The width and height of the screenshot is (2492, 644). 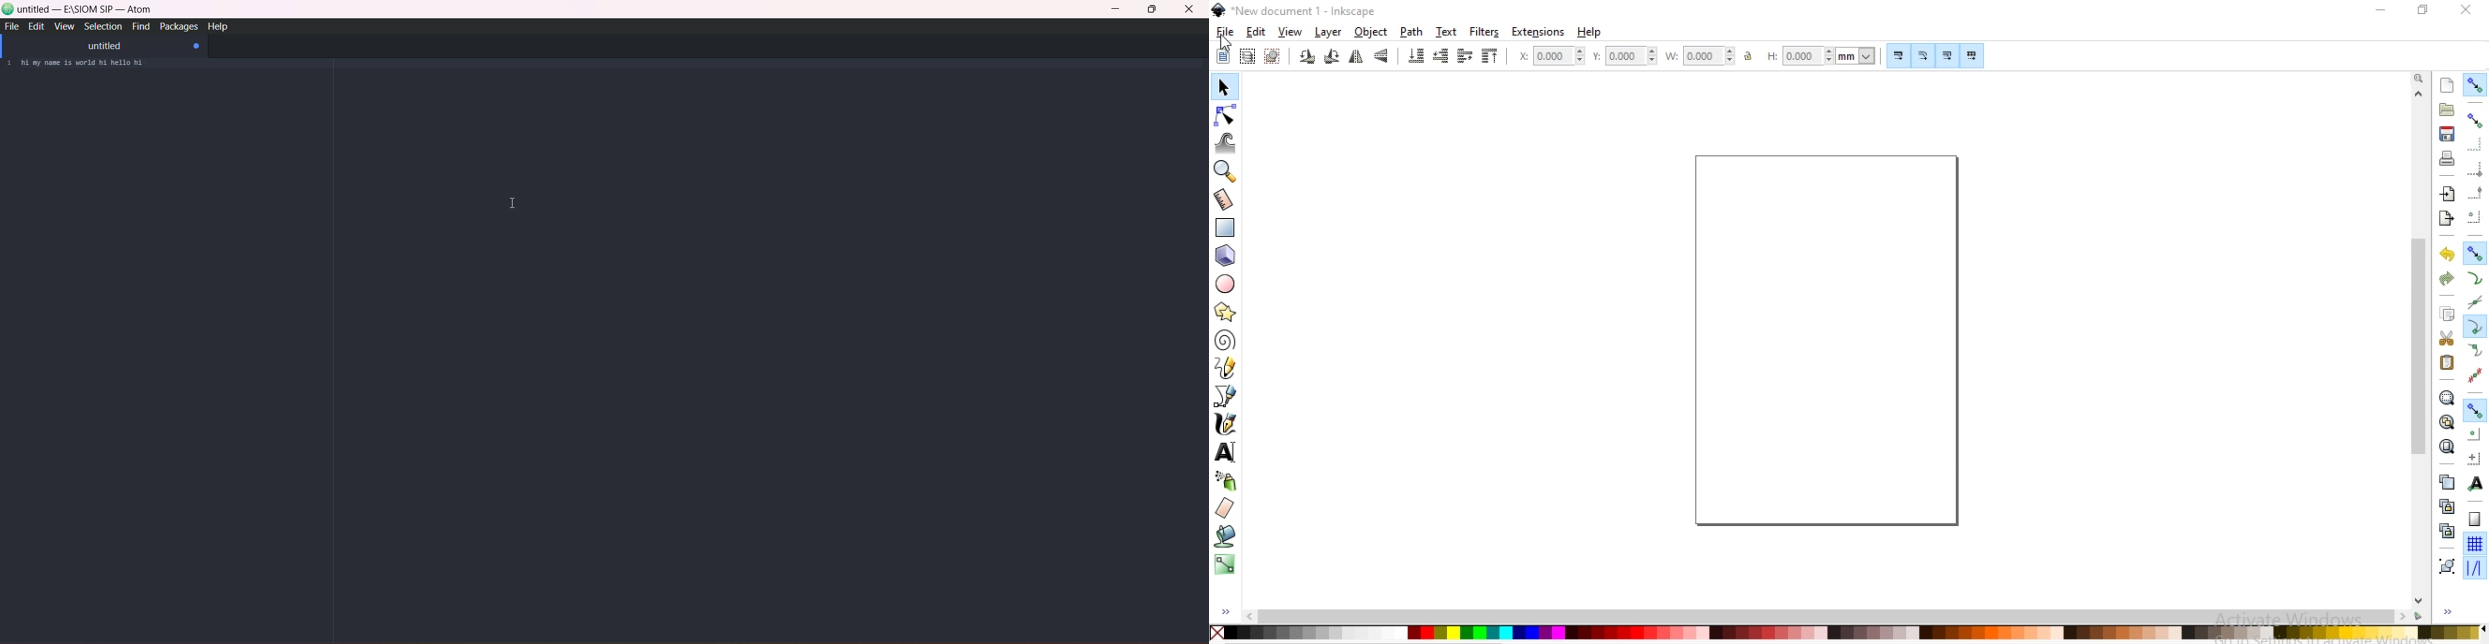 What do you see at coordinates (2447, 337) in the screenshot?
I see `cut` at bounding box center [2447, 337].